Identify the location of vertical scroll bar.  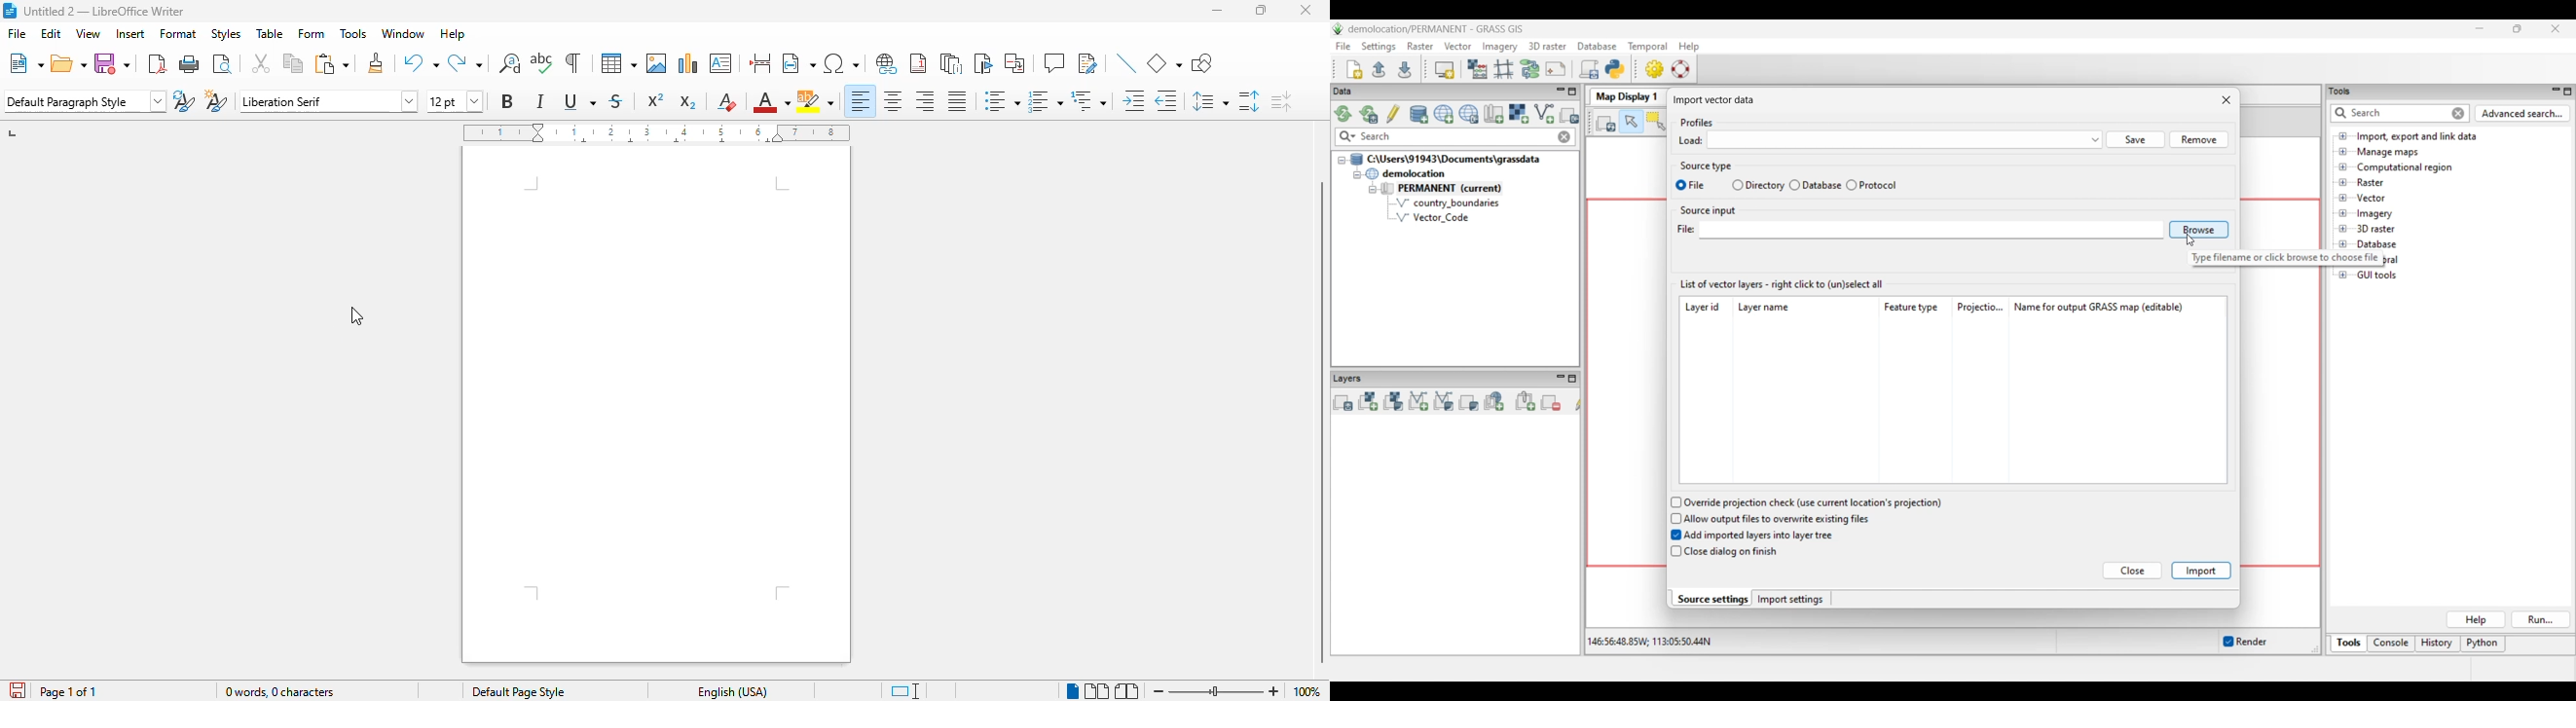
(1318, 424).